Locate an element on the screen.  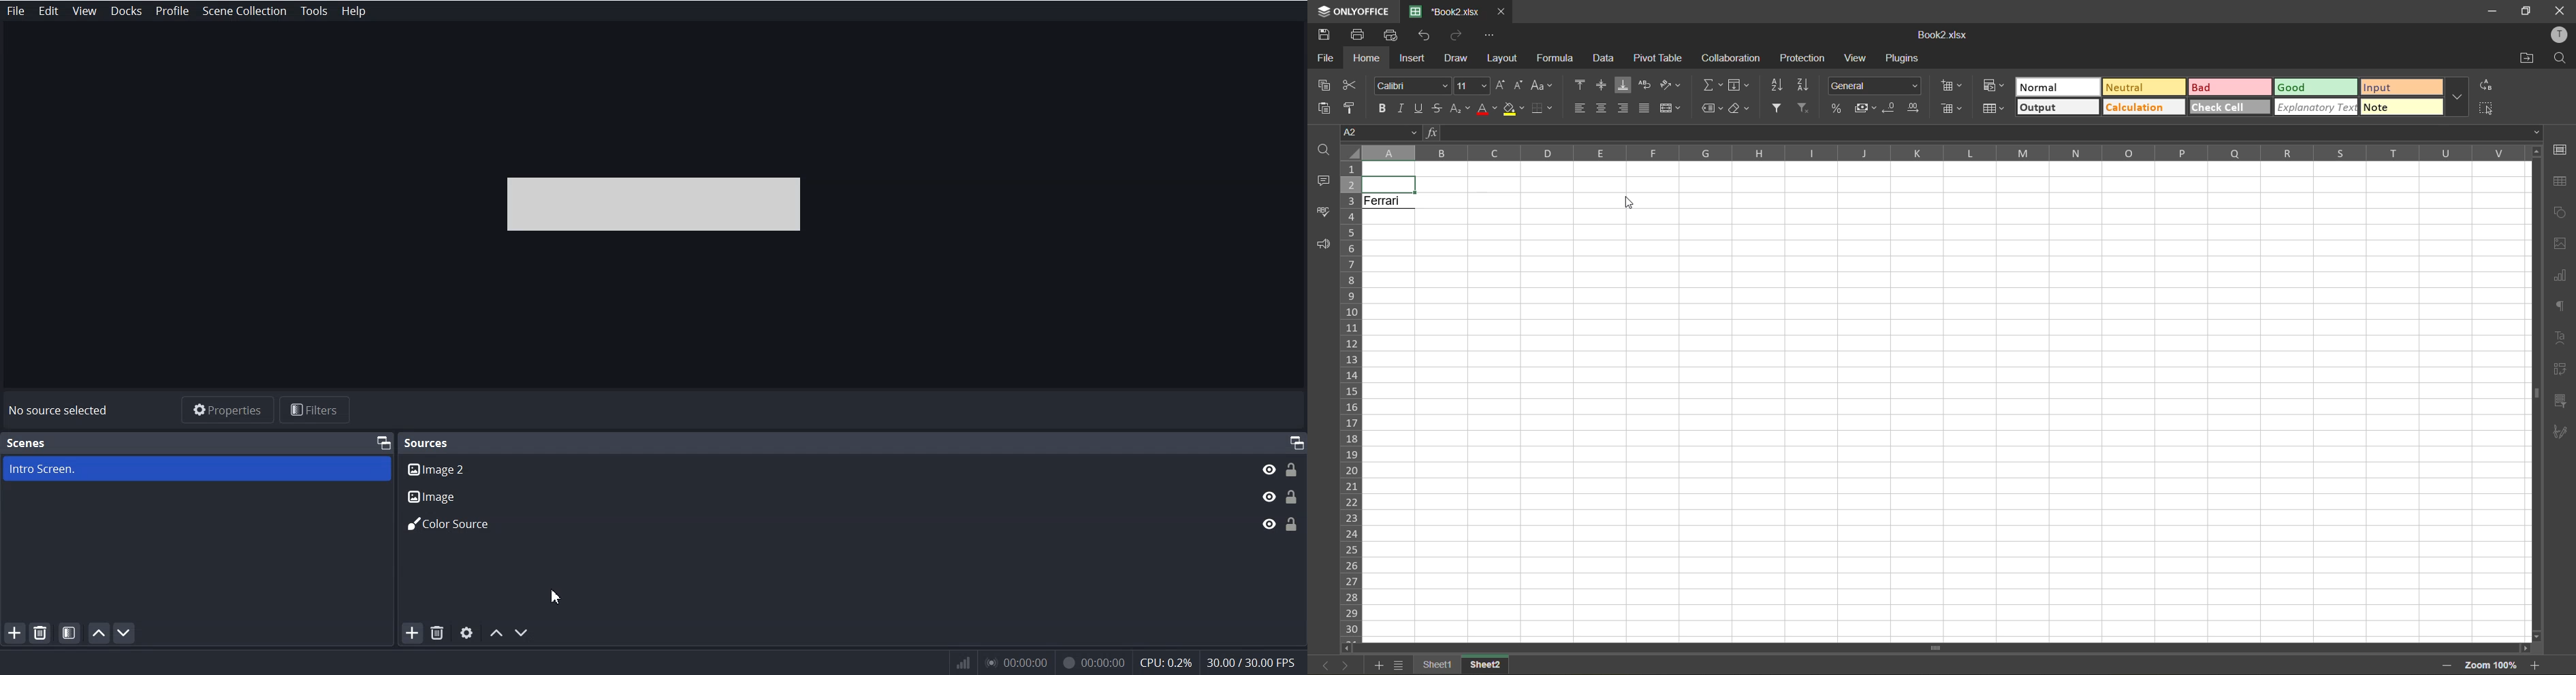
cpu is located at coordinates (1165, 661).